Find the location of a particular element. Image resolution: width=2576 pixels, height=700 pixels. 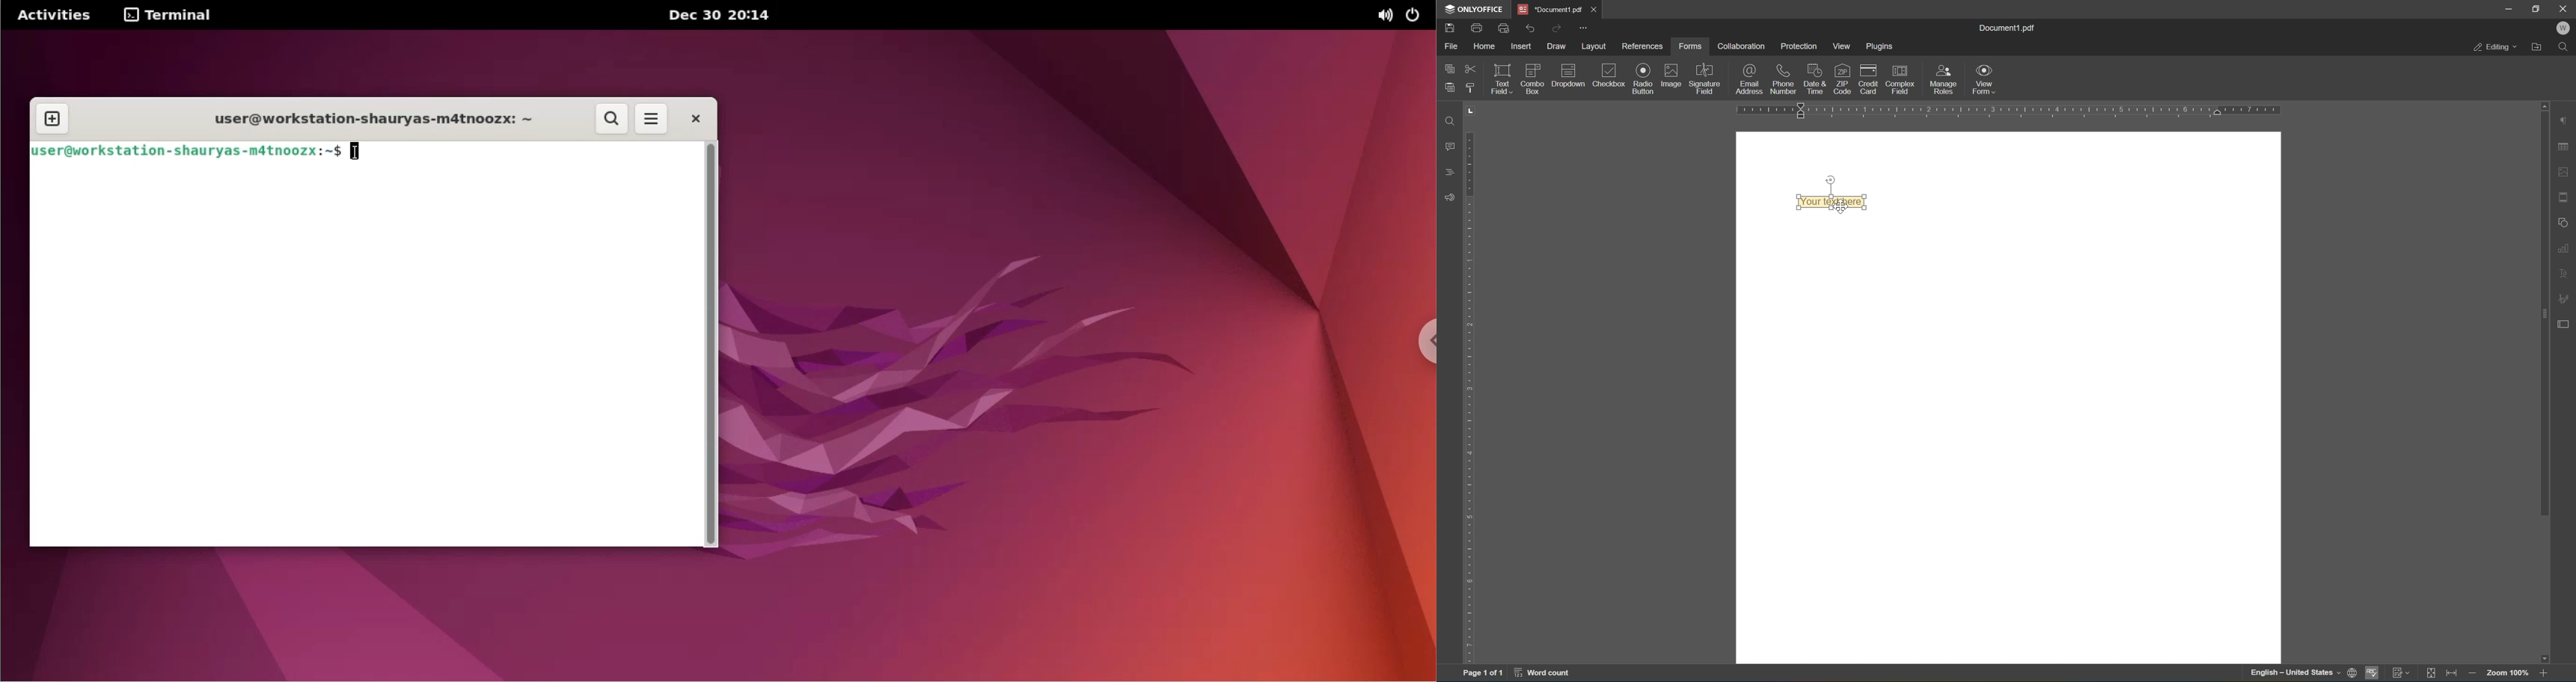

ruler is located at coordinates (2010, 109).